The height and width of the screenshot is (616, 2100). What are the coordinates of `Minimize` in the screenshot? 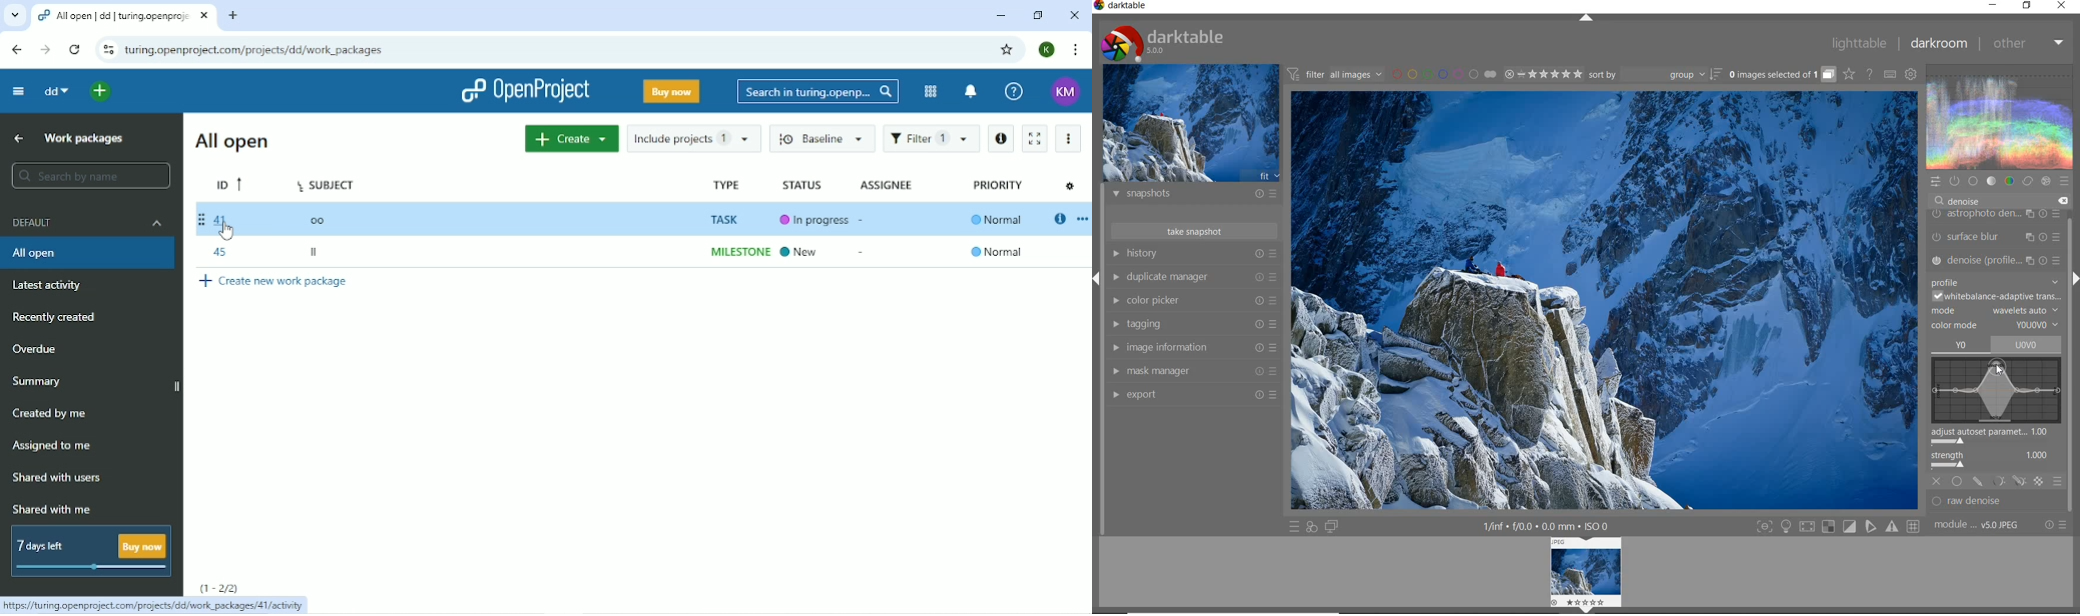 It's located at (1000, 14).